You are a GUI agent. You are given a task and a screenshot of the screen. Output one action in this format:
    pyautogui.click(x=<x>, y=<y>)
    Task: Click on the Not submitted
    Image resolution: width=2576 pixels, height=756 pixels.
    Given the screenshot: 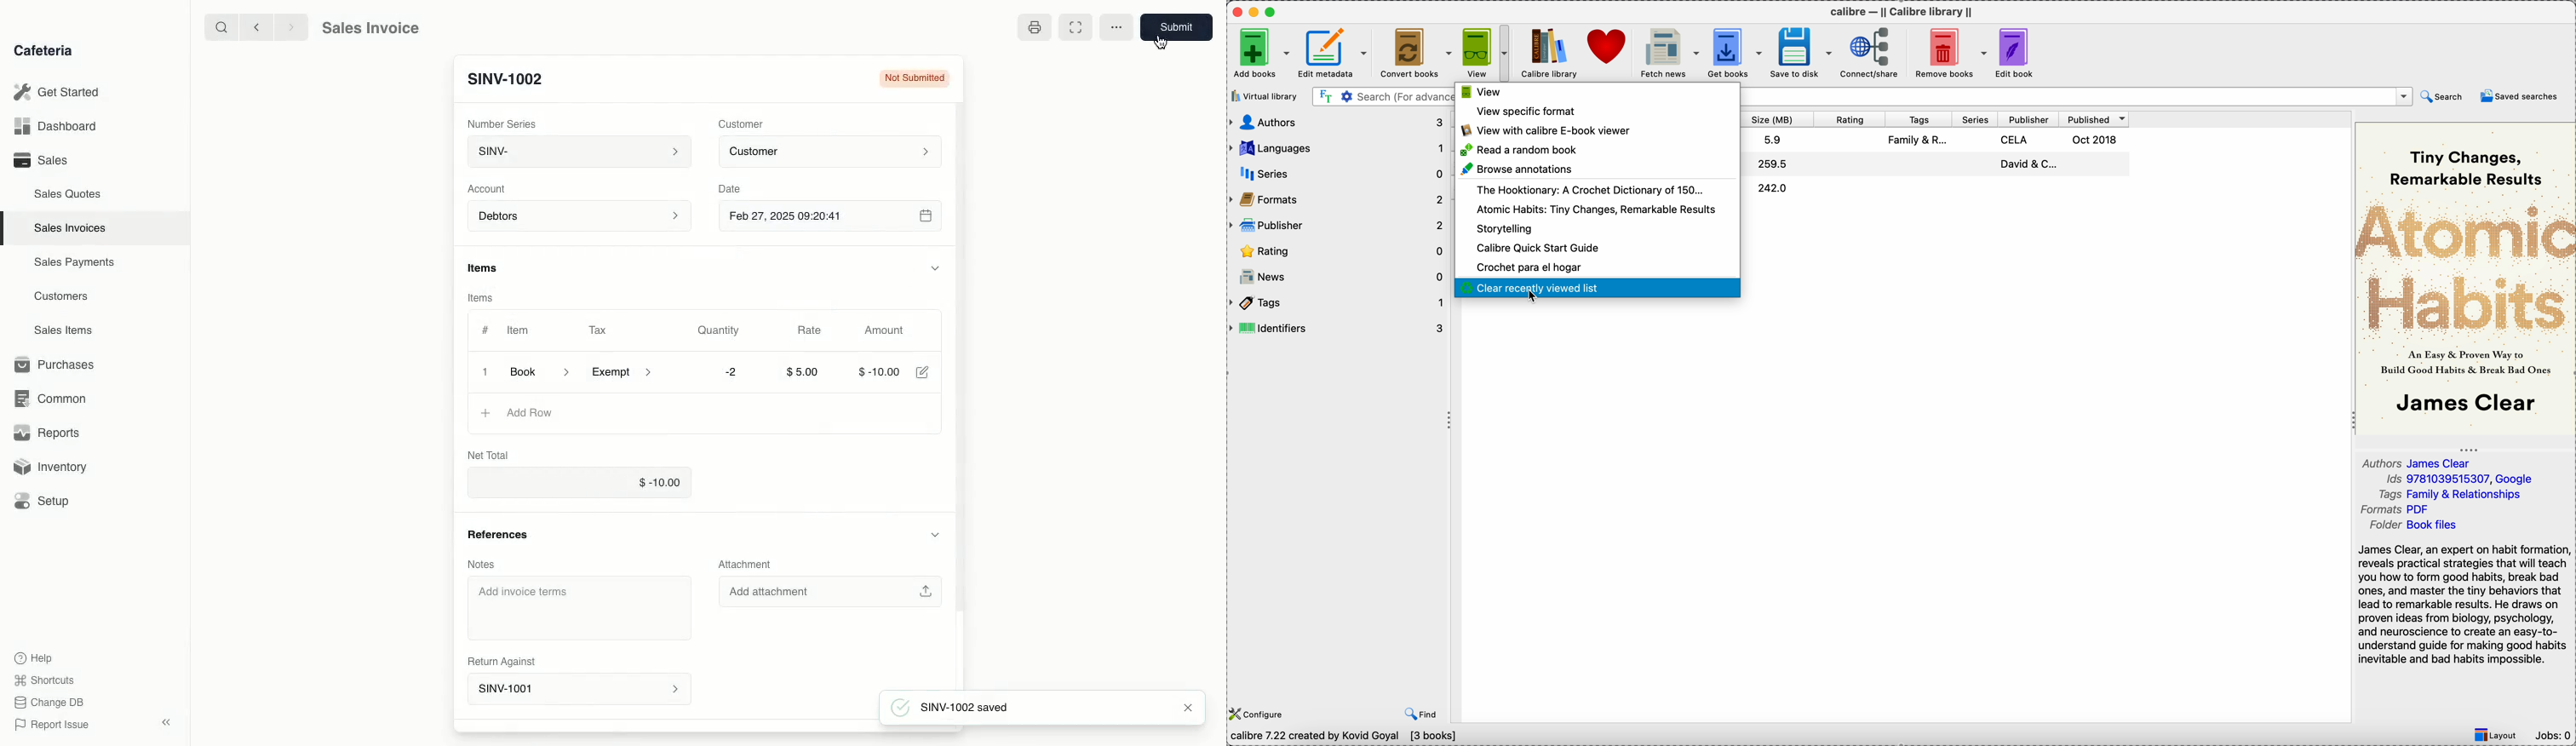 What is the action you would take?
    pyautogui.click(x=915, y=78)
    